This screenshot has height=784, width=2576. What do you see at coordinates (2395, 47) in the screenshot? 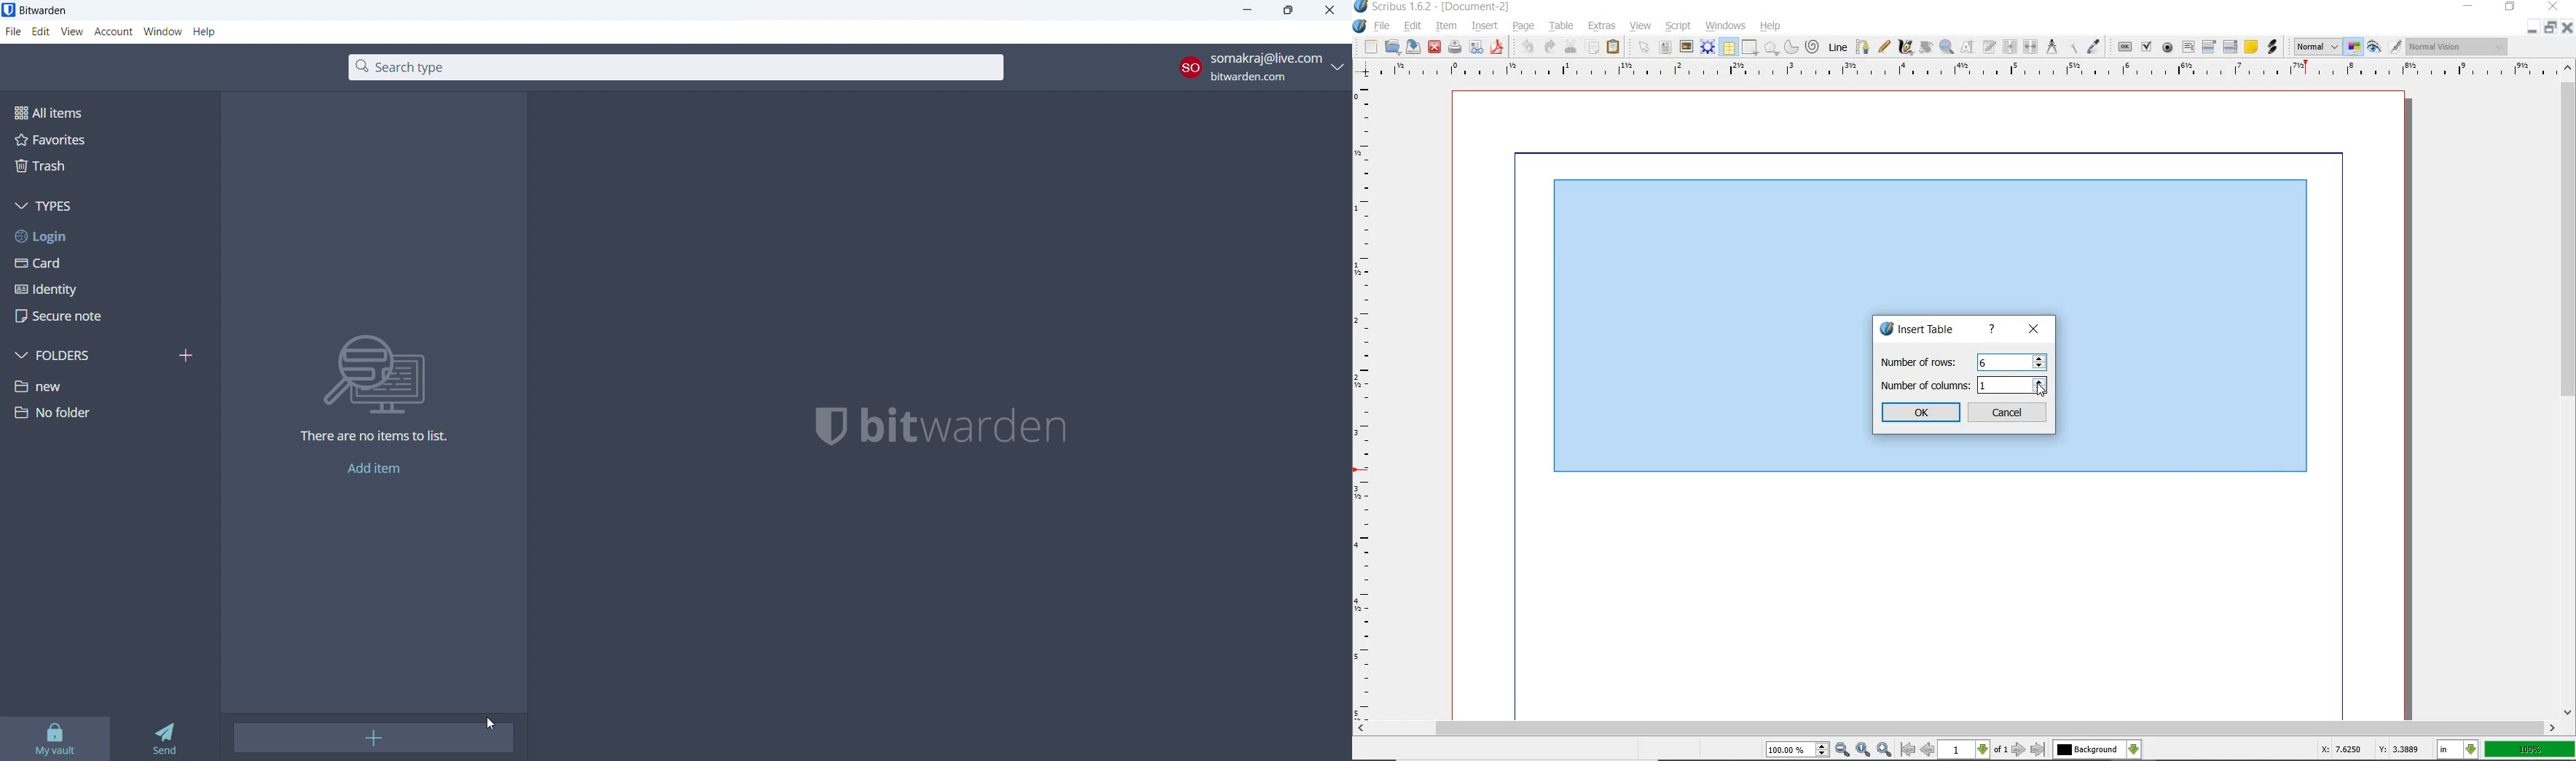
I see `edit in preview mode` at bounding box center [2395, 47].